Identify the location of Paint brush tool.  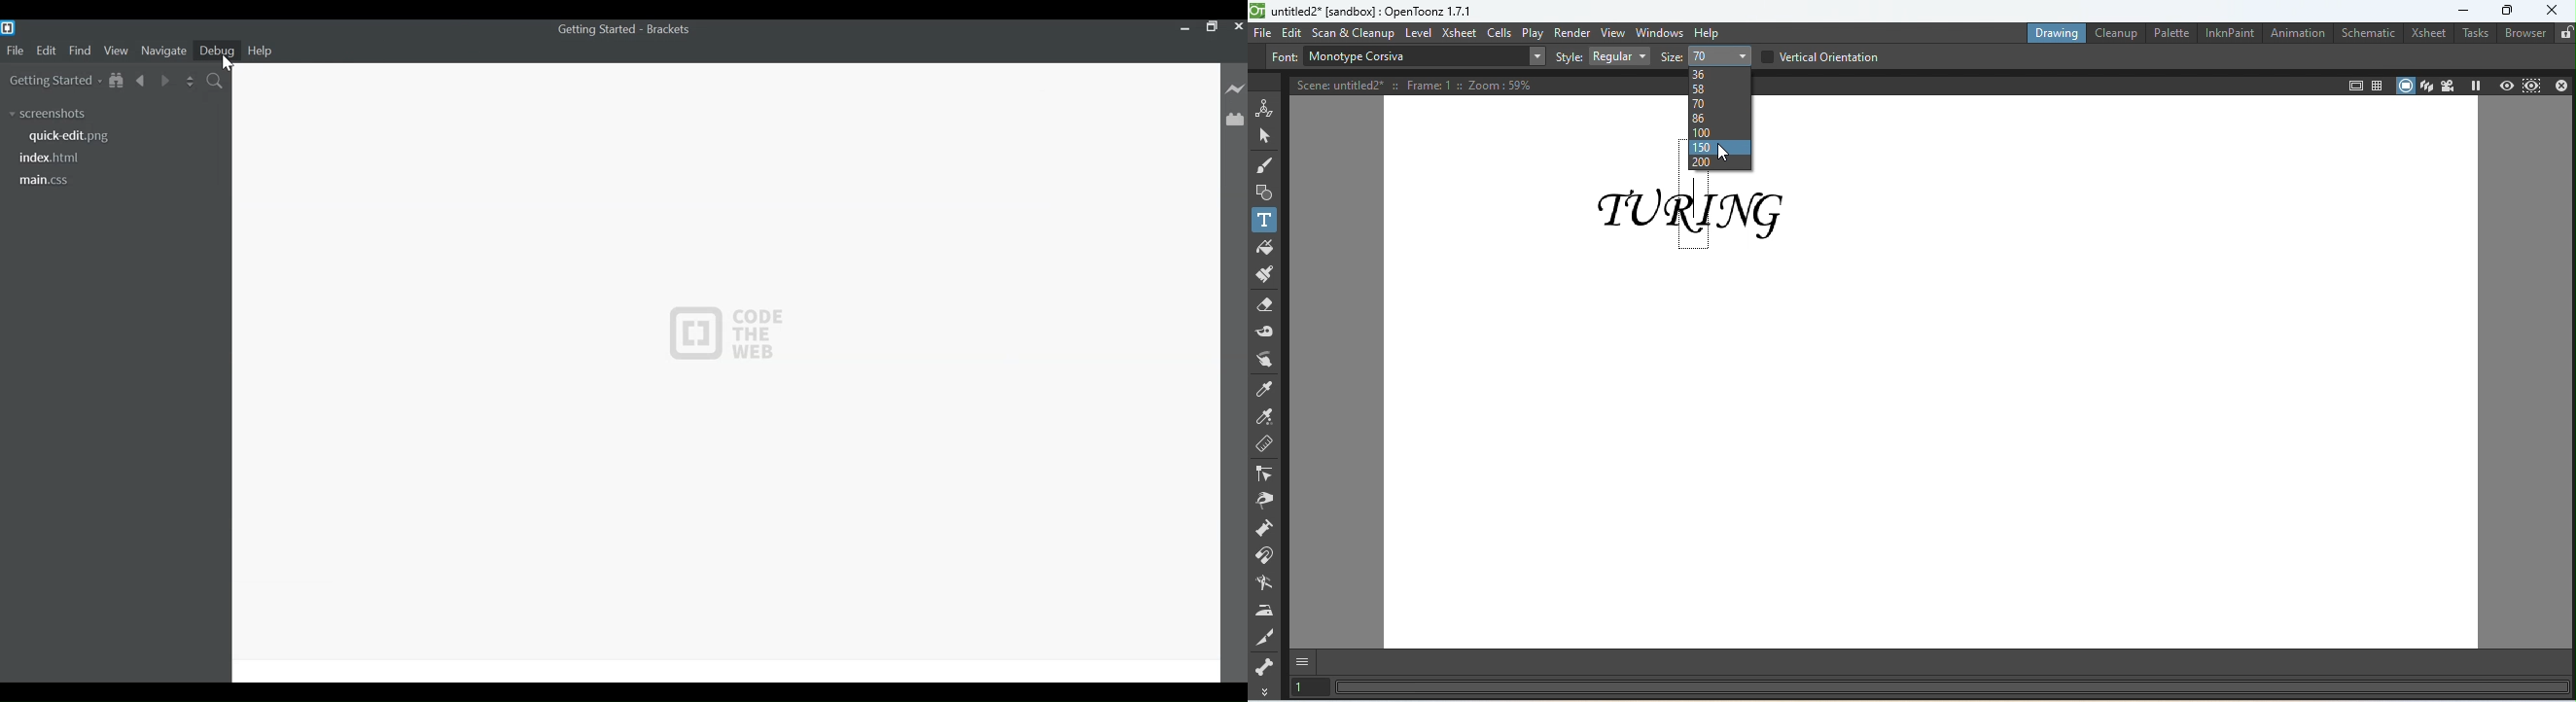
(1265, 272).